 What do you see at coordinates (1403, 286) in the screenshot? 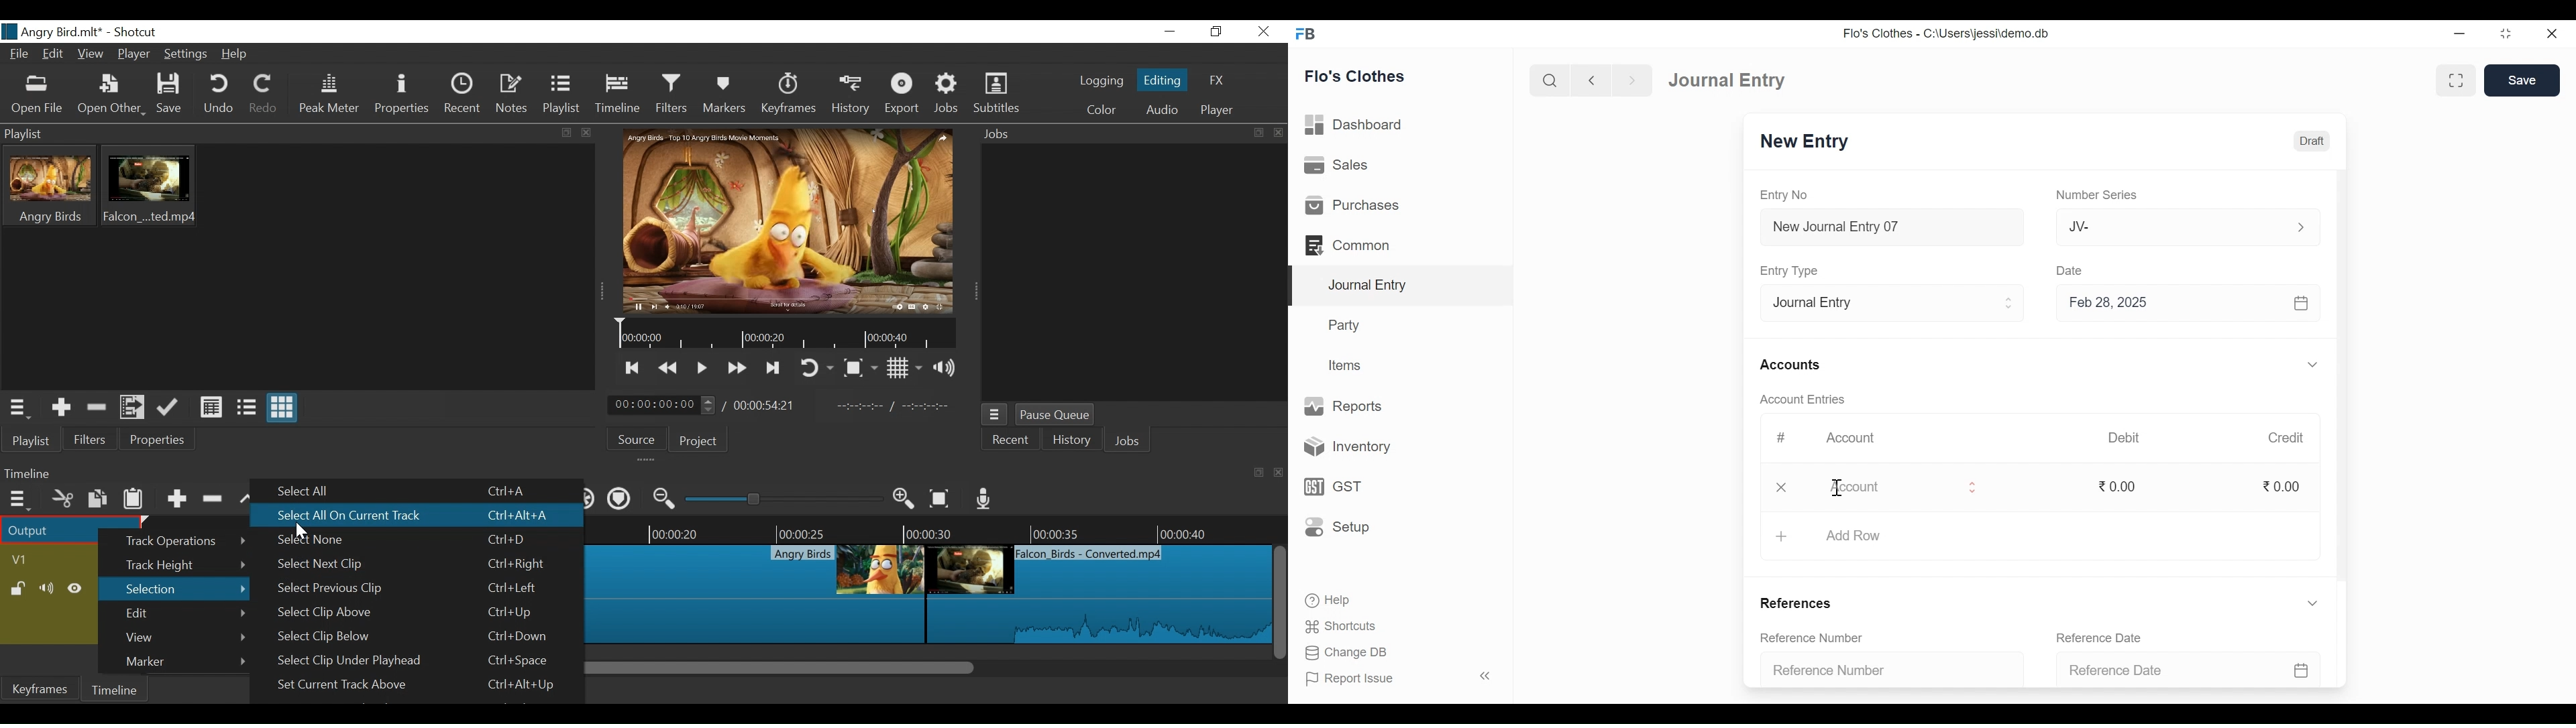
I see `Journal Entry` at bounding box center [1403, 286].